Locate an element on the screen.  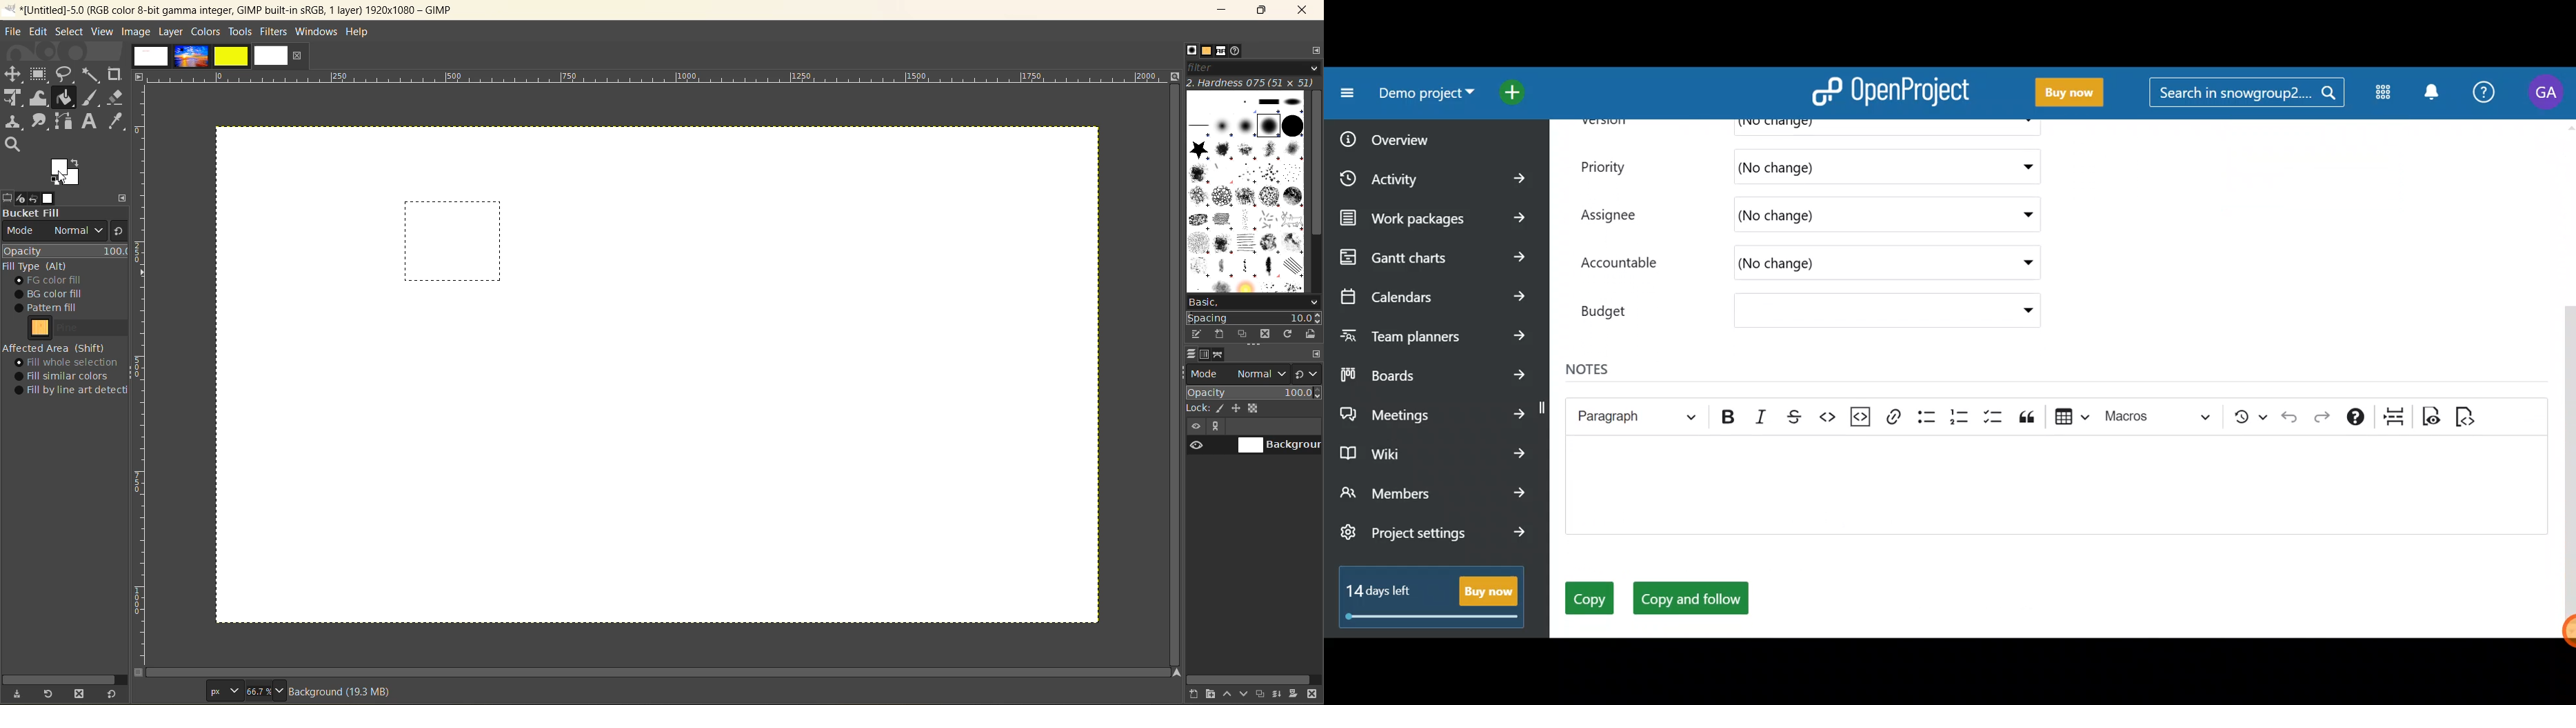
file name and app name is located at coordinates (243, 10).